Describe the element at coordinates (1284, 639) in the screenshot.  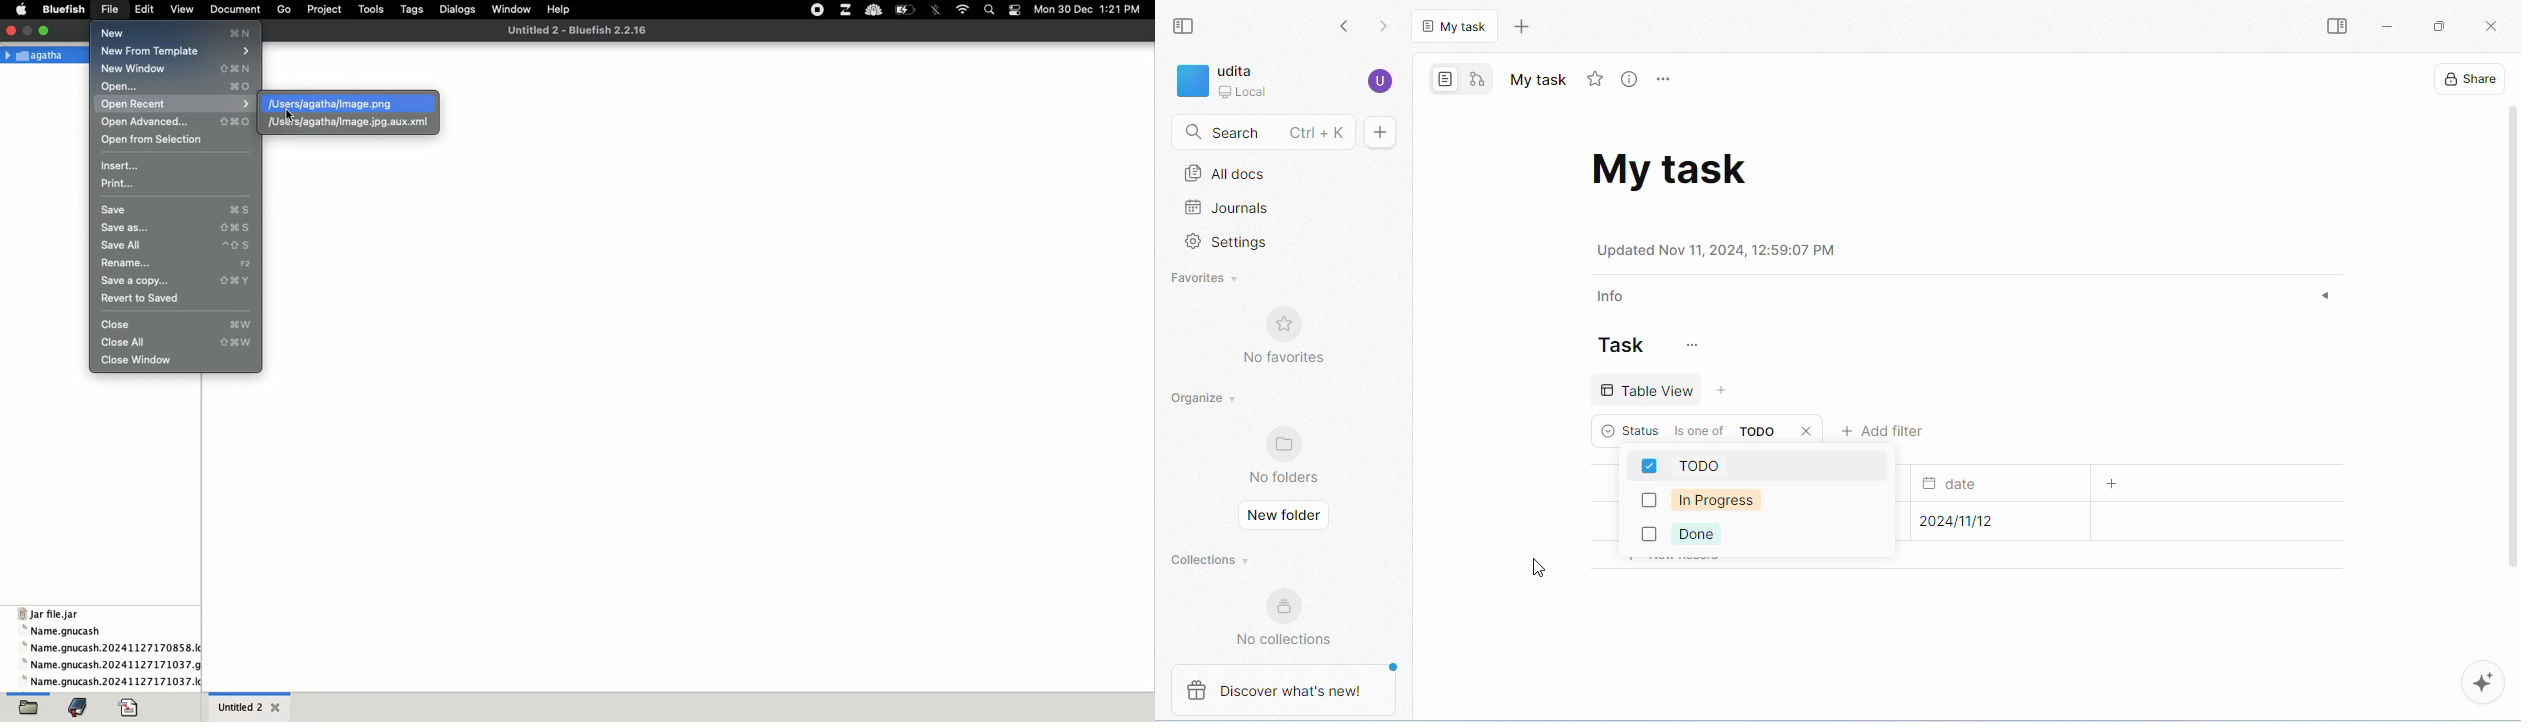
I see `no collections` at that location.